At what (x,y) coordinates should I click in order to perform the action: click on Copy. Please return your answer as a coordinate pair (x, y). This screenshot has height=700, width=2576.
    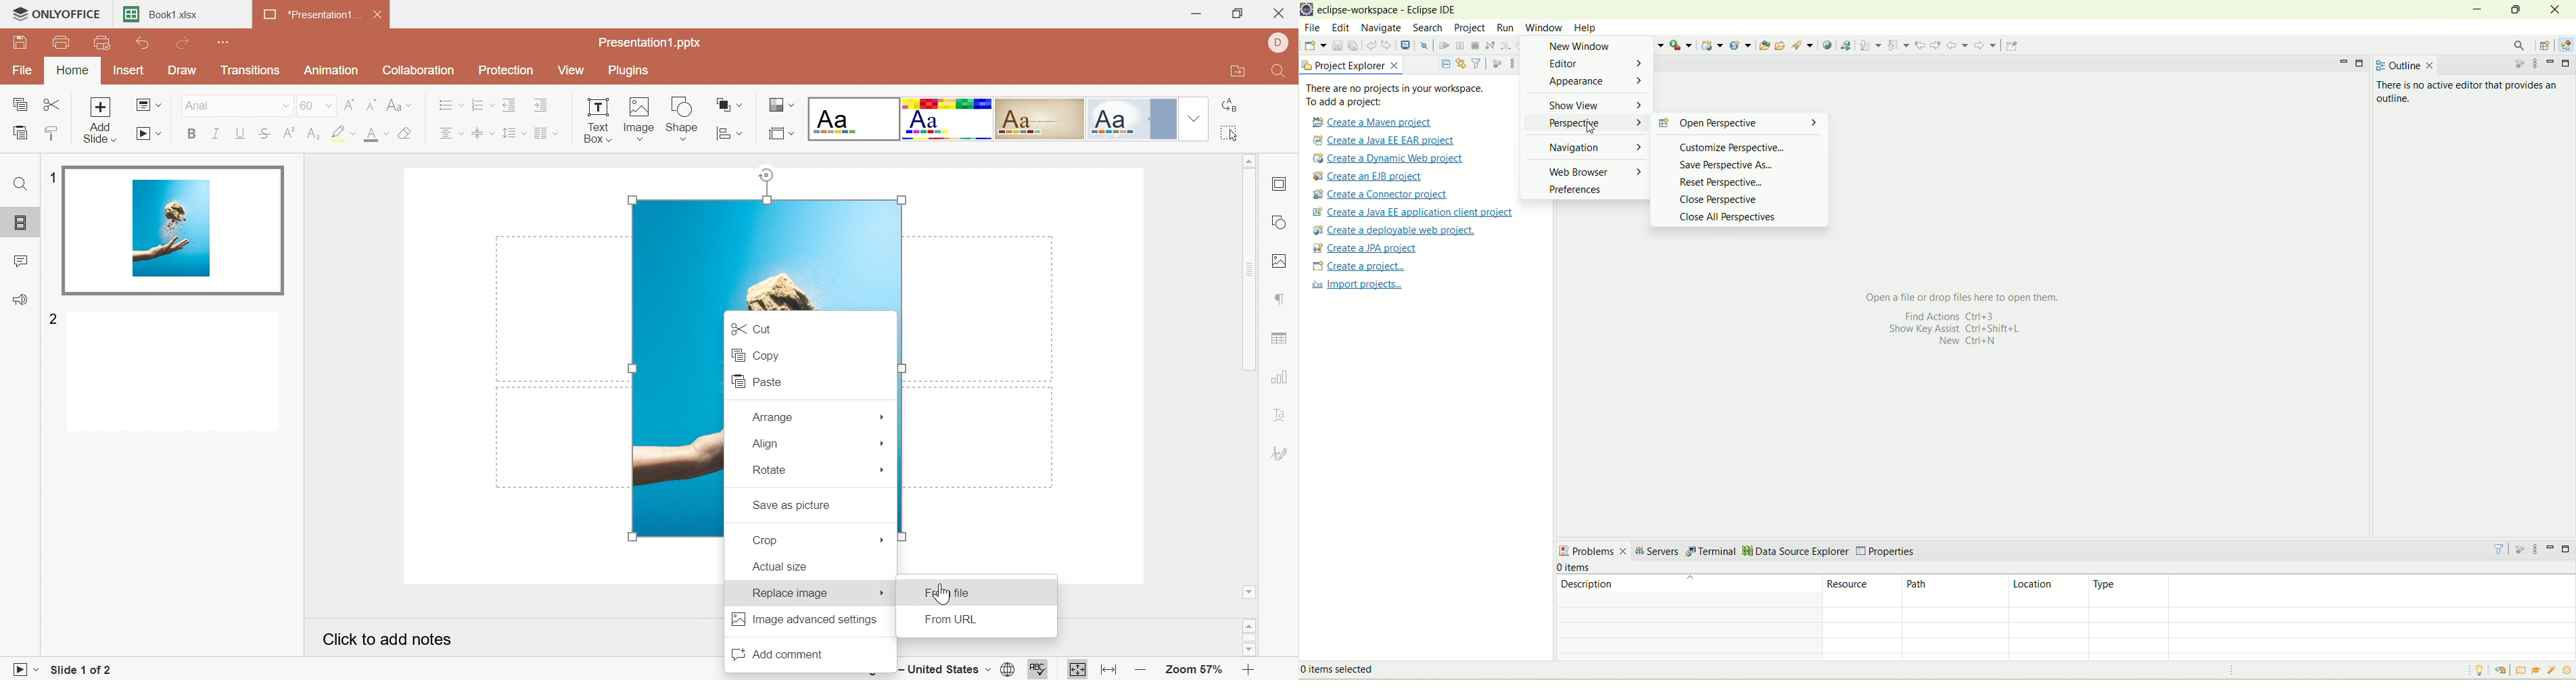
    Looking at the image, I should click on (20, 102).